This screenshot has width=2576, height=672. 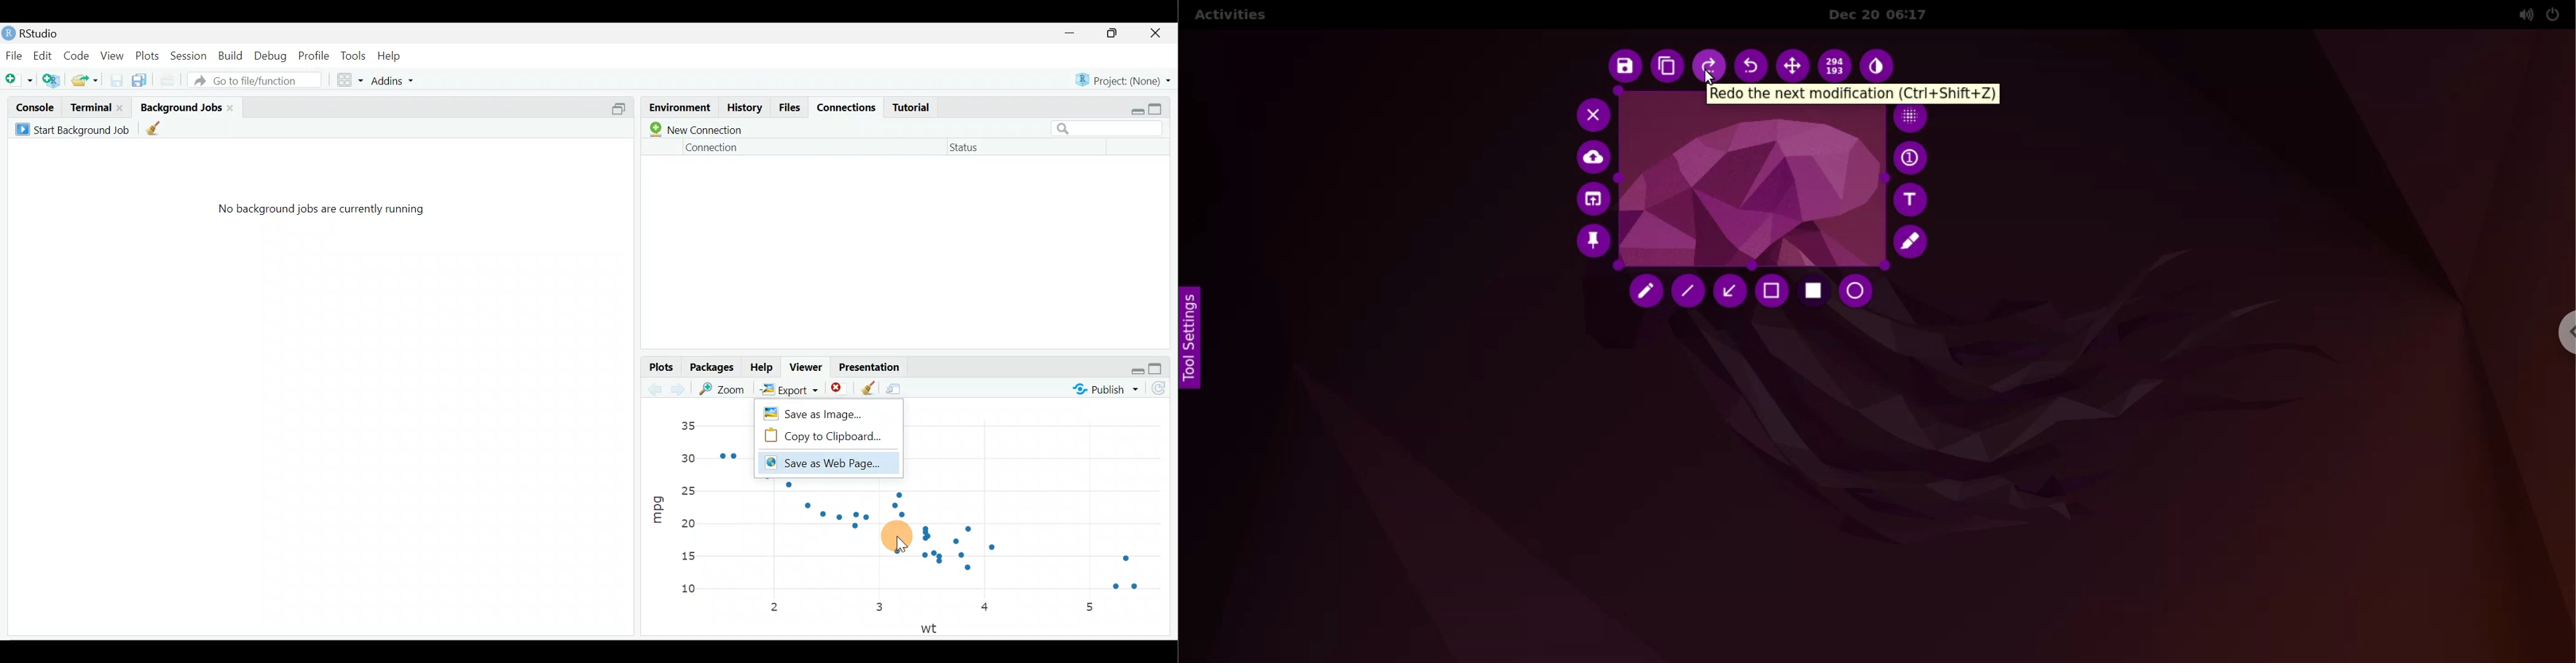 I want to click on Profile, so click(x=315, y=55).